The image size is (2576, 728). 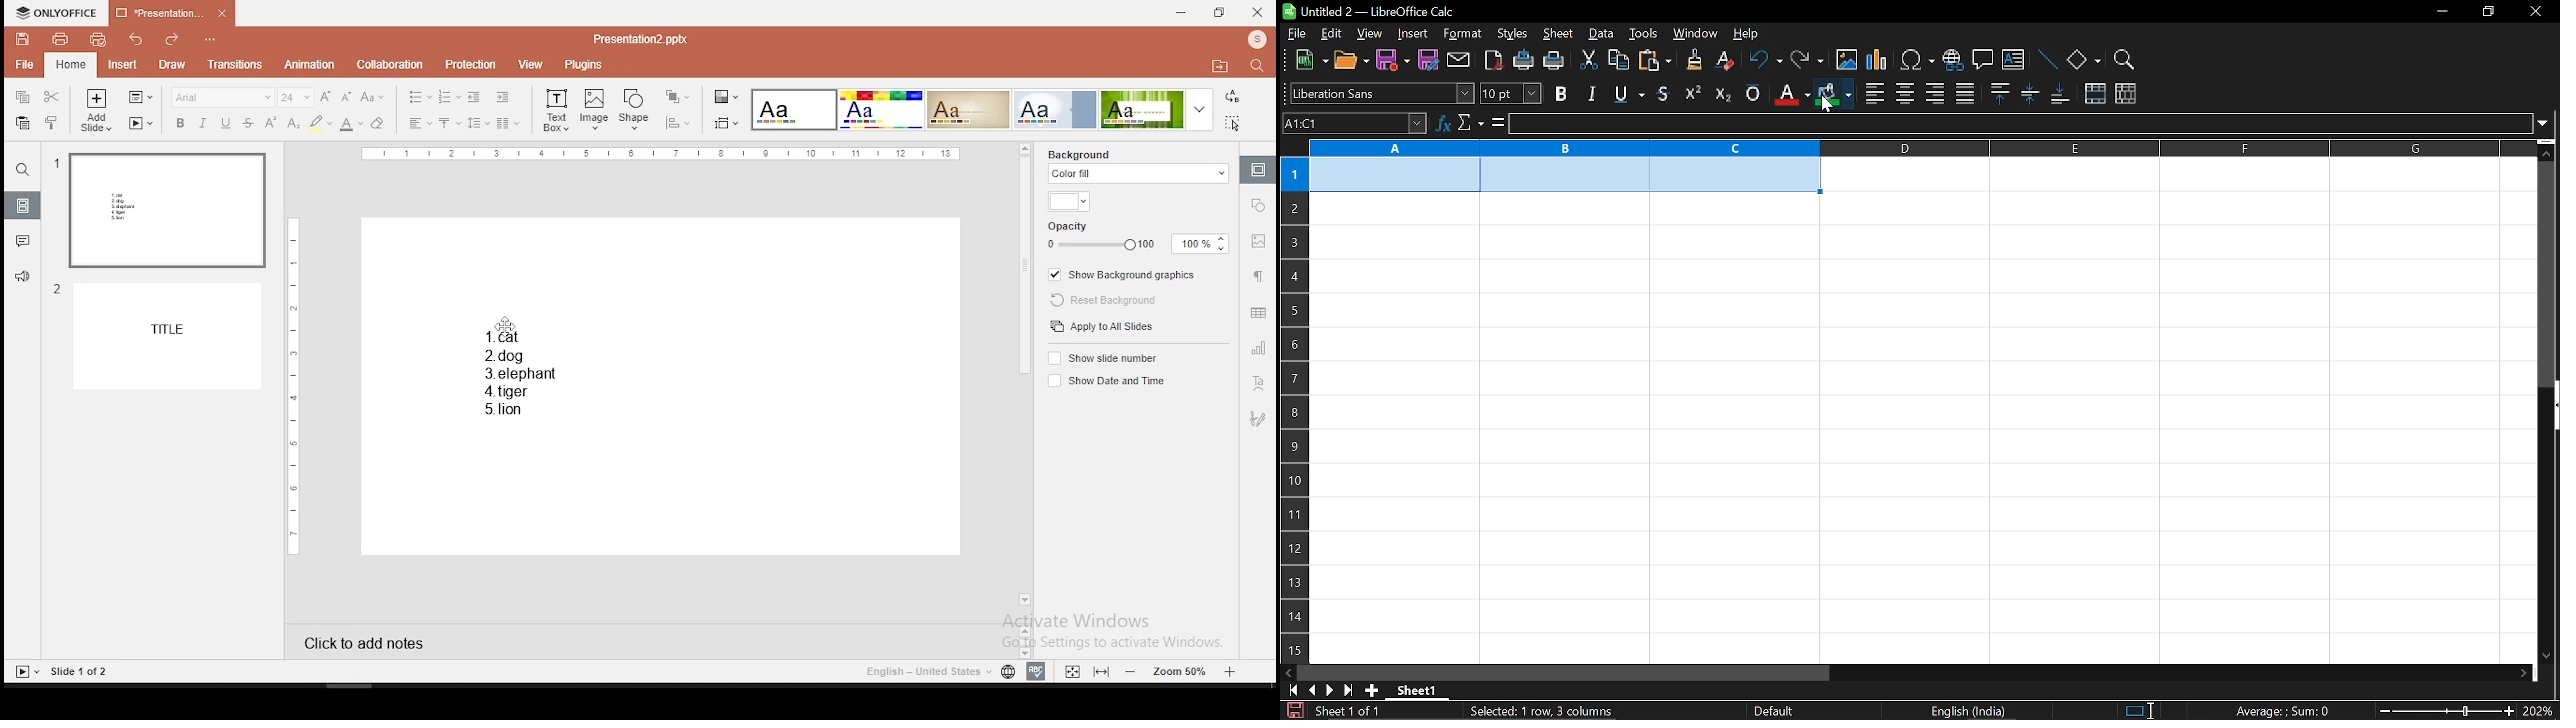 What do you see at coordinates (1157, 109) in the screenshot?
I see `theme` at bounding box center [1157, 109].